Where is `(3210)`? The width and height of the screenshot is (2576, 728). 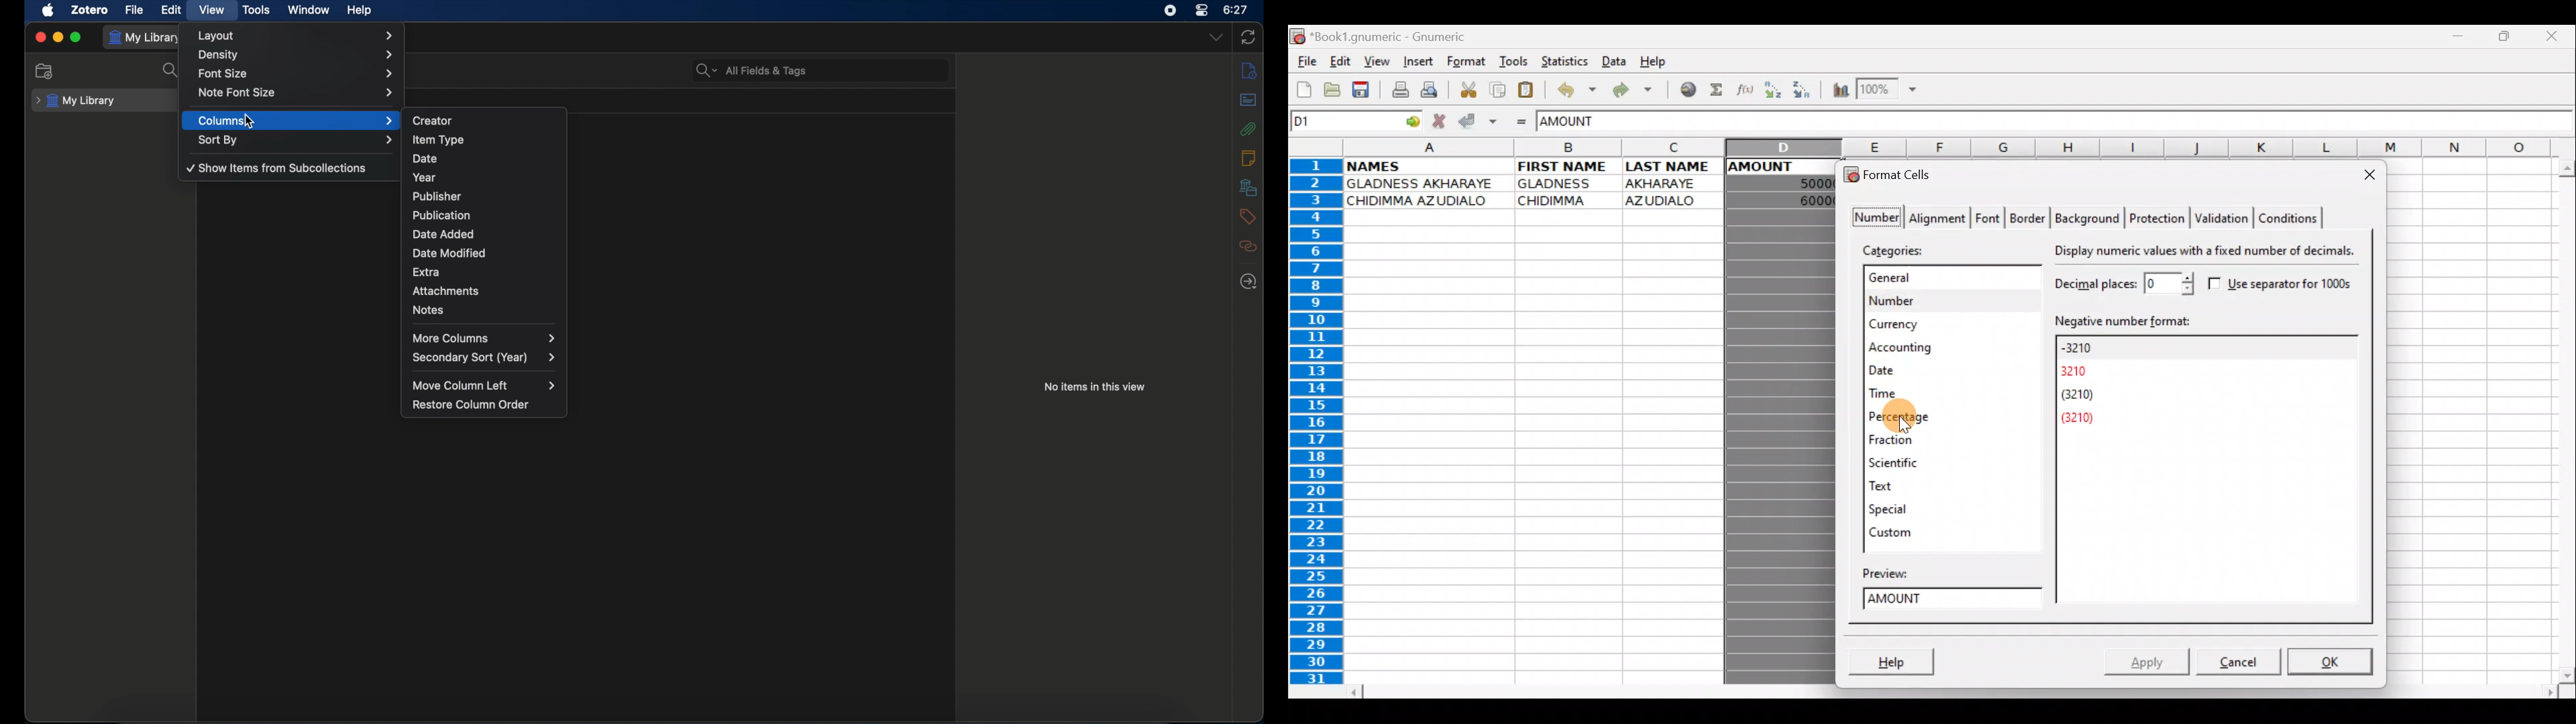 (3210) is located at coordinates (2082, 397).